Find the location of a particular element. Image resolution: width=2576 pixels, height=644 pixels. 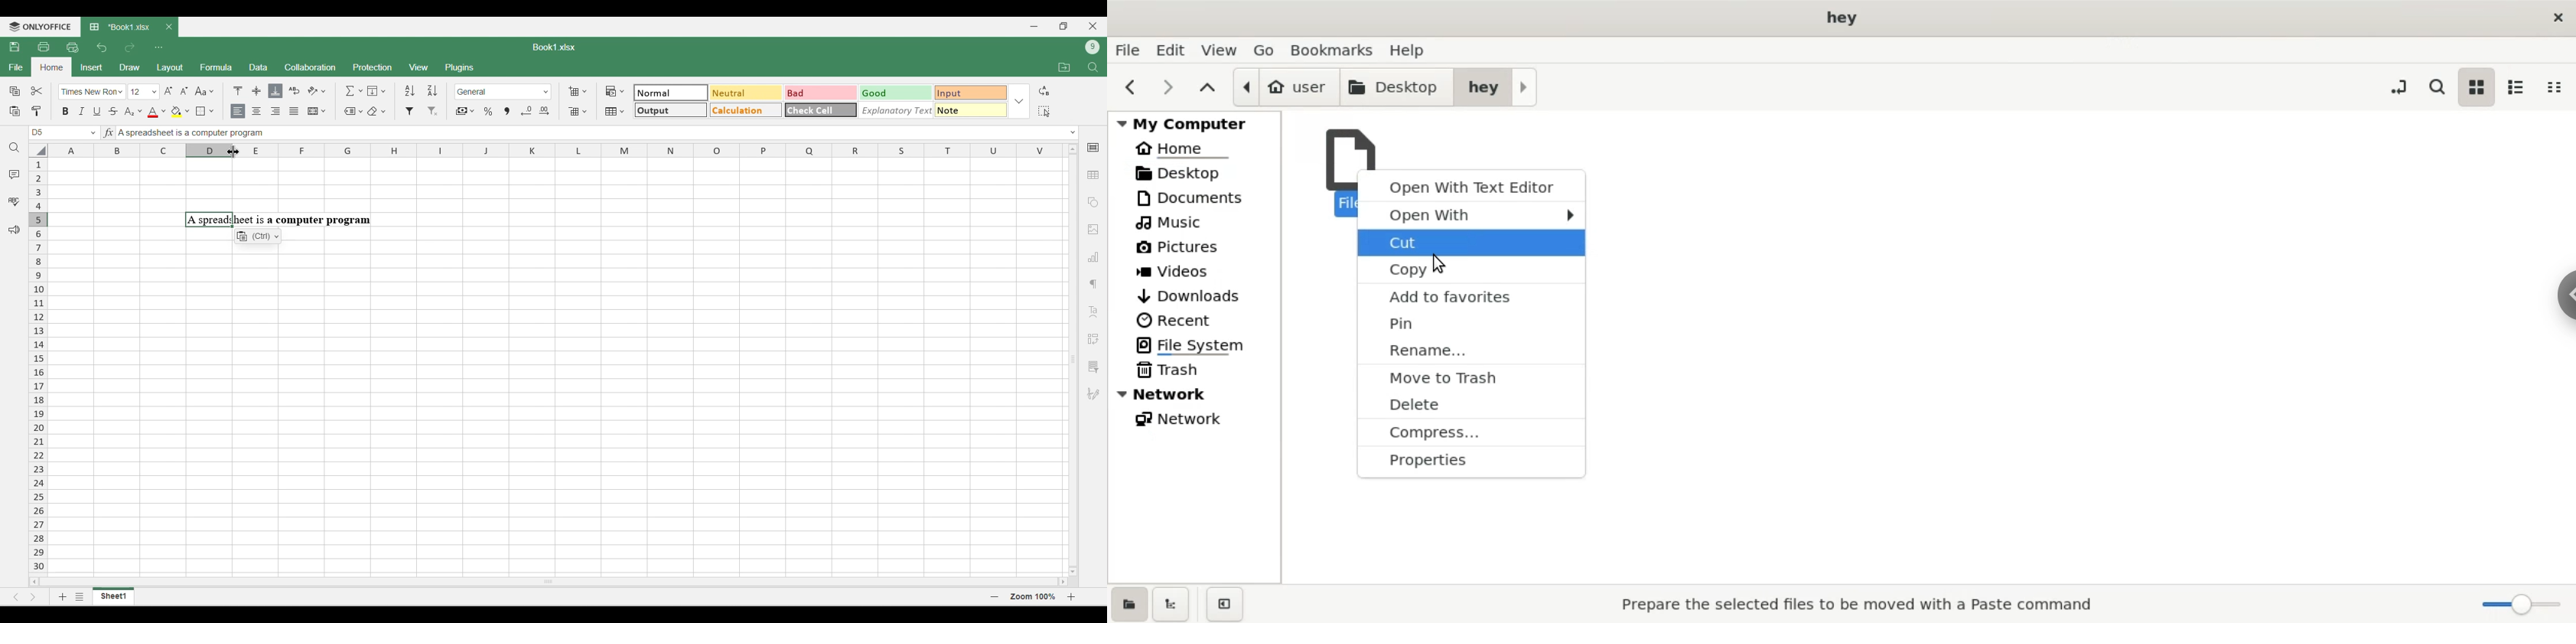

bookmarks is located at coordinates (1332, 50).